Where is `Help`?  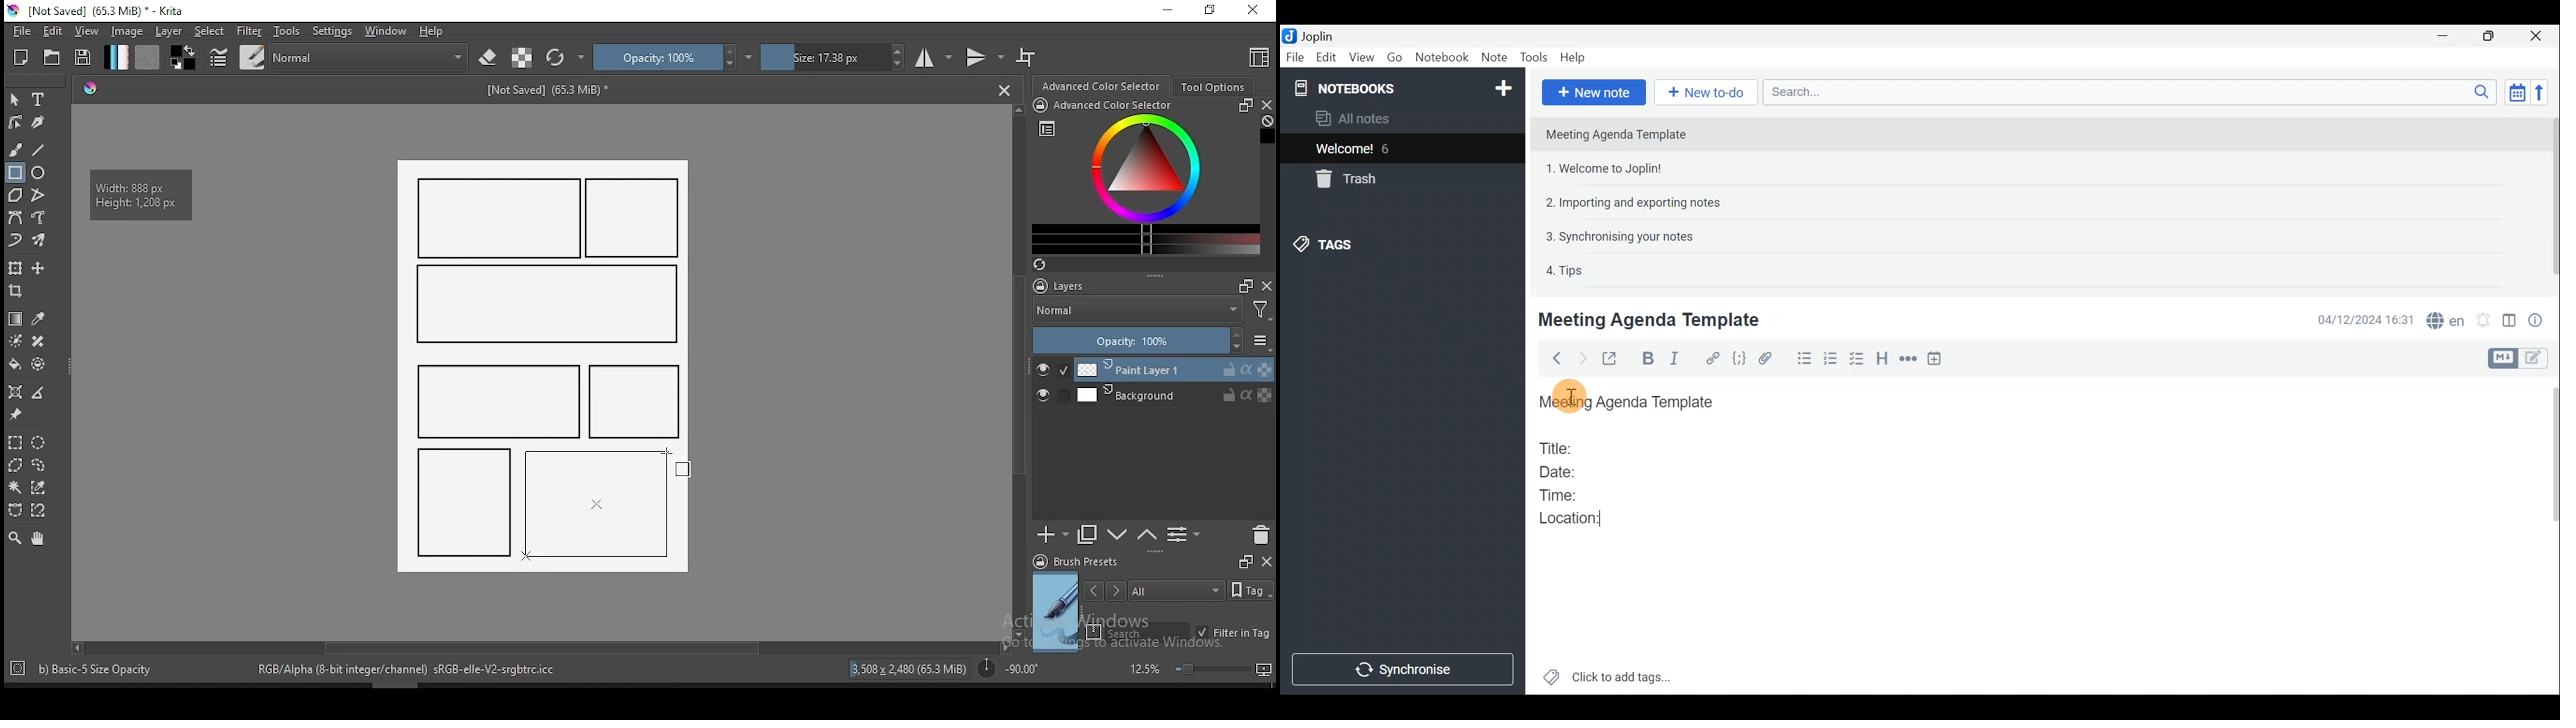 Help is located at coordinates (1575, 57).